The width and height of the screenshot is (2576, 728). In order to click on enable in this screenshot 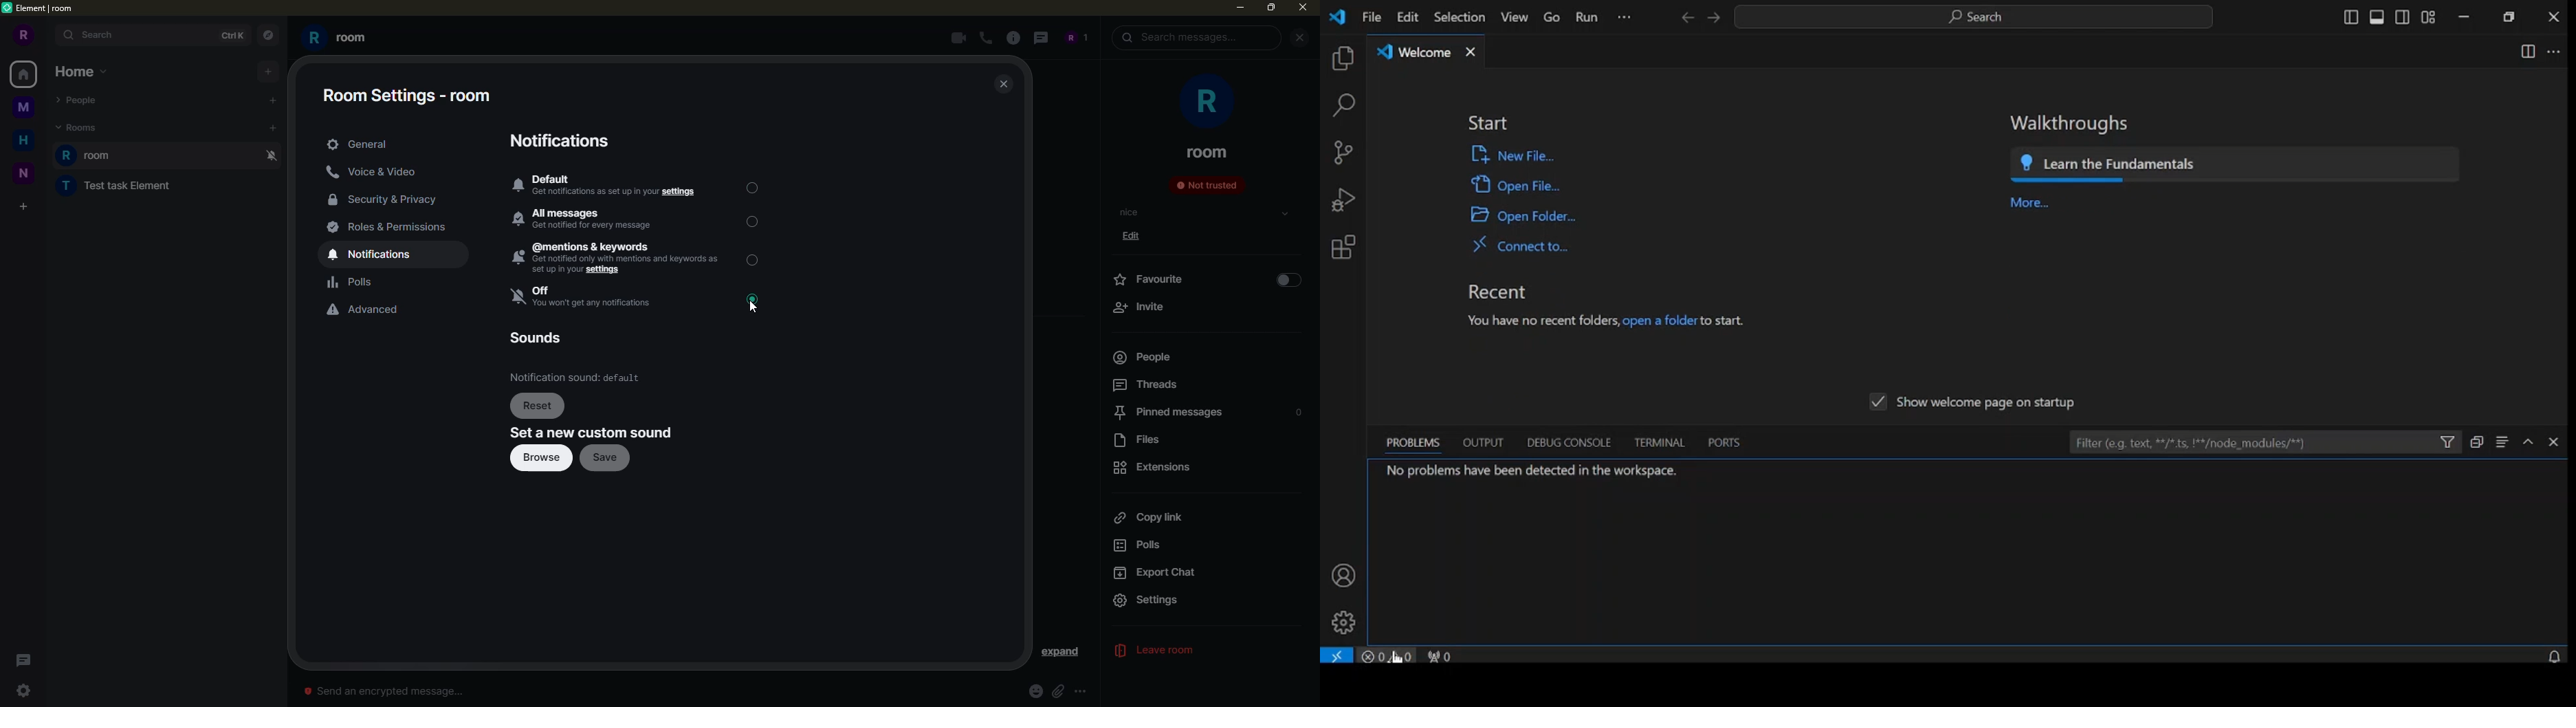, I will do `click(1288, 281)`.